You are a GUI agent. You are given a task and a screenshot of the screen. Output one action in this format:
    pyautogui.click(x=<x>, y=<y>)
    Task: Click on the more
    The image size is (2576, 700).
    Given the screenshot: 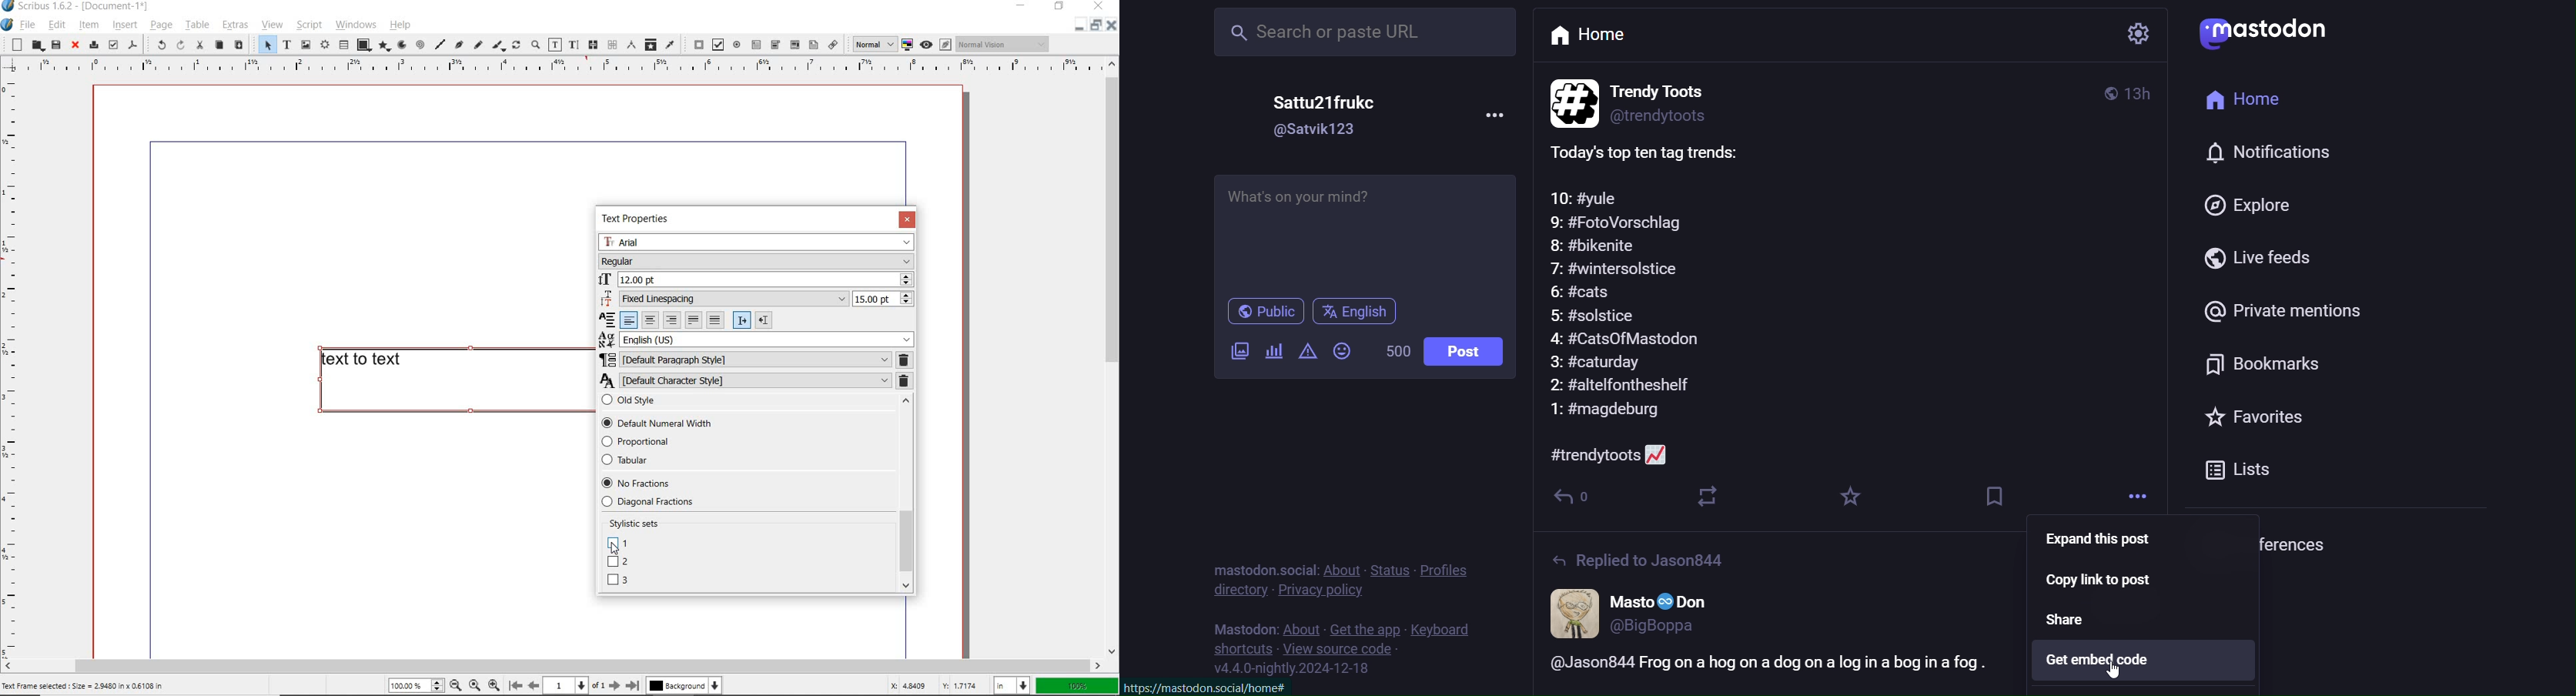 What is the action you would take?
    pyautogui.click(x=2131, y=494)
    